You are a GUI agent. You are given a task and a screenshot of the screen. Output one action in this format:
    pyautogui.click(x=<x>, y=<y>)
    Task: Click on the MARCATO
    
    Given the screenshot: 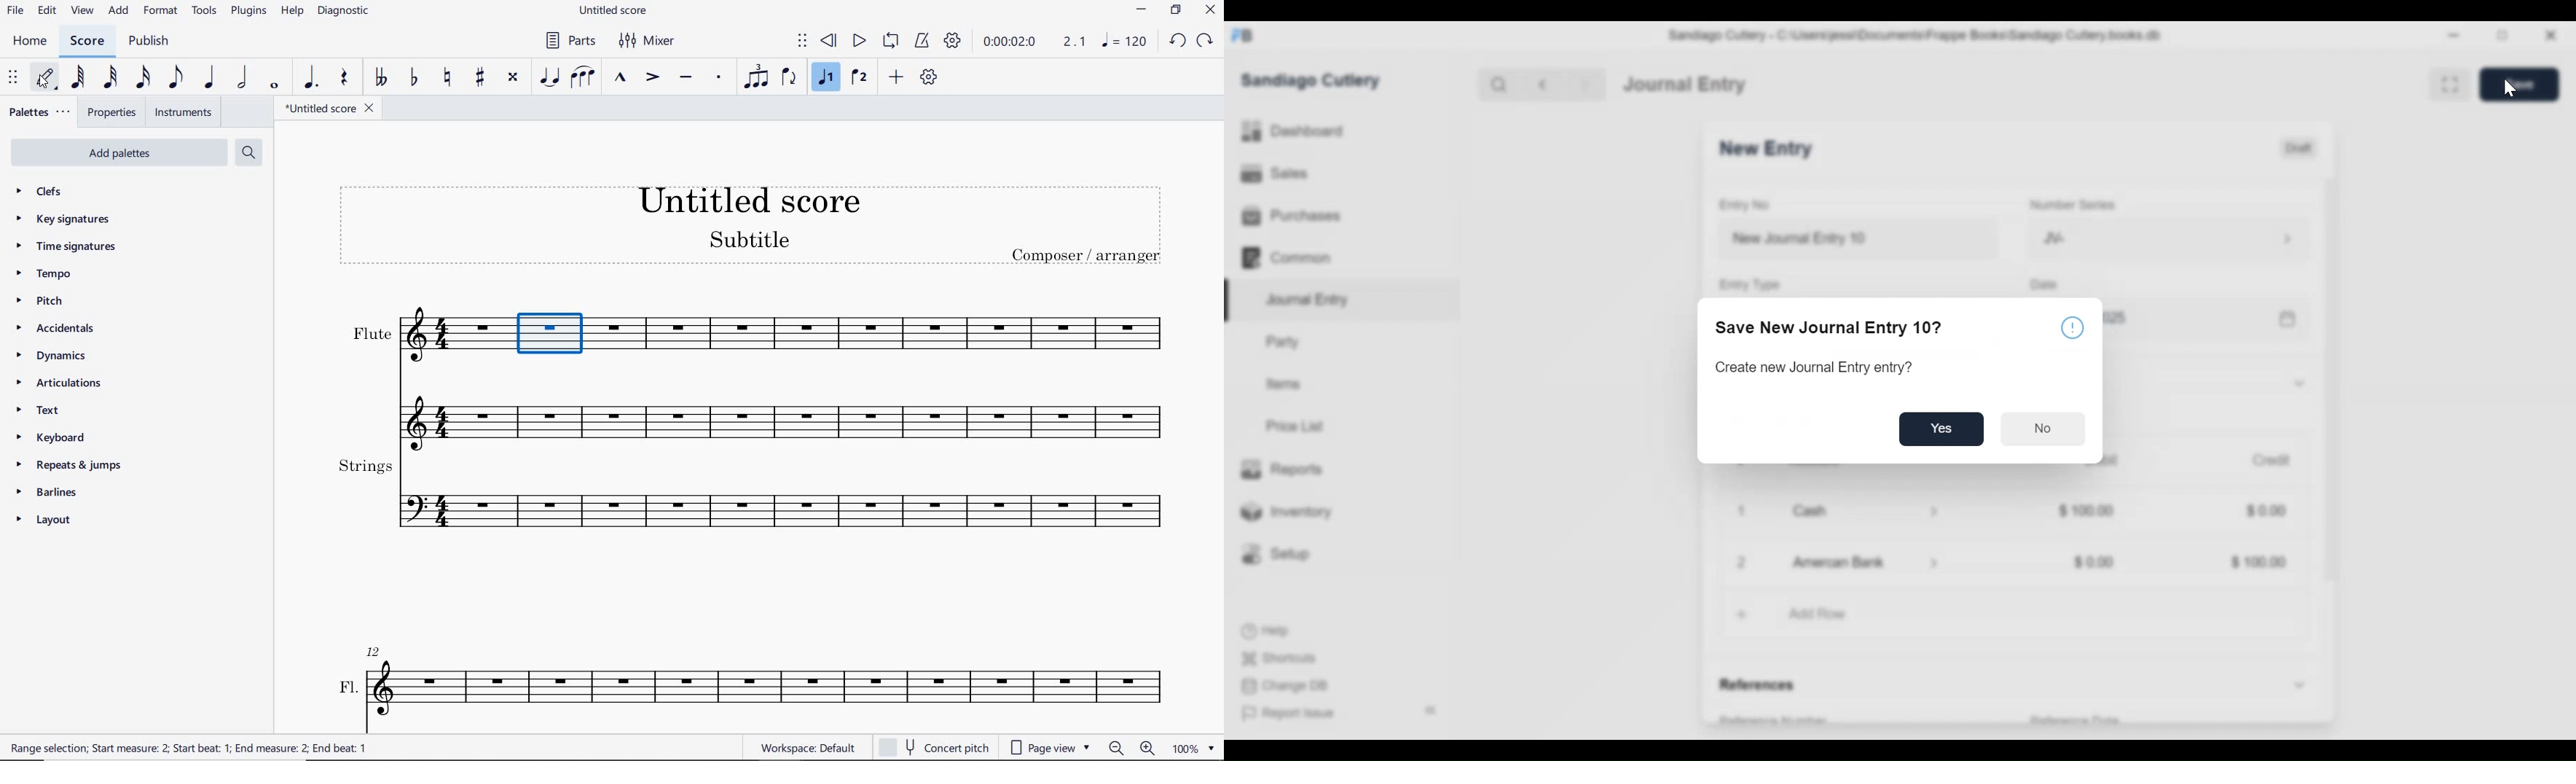 What is the action you would take?
    pyautogui.click(x=621, y=79)
    